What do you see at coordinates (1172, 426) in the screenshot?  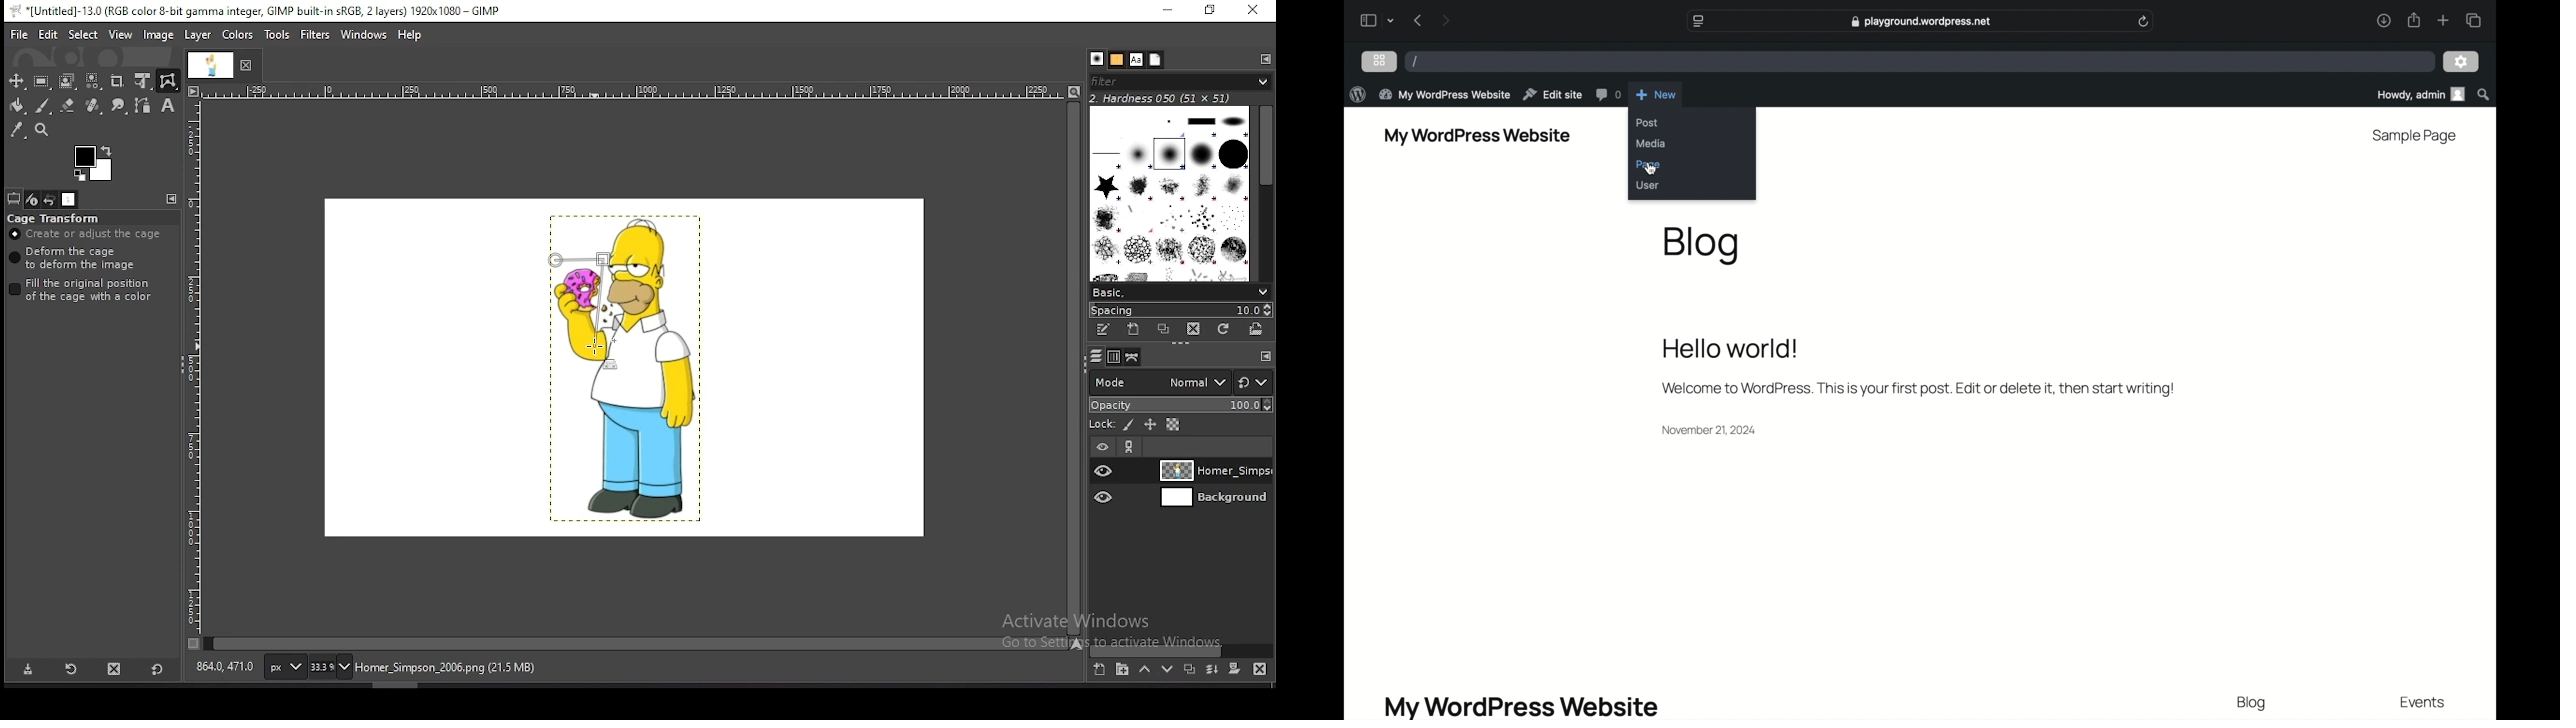 I see `lock alpha channel` at bounding box center [1172, 426].